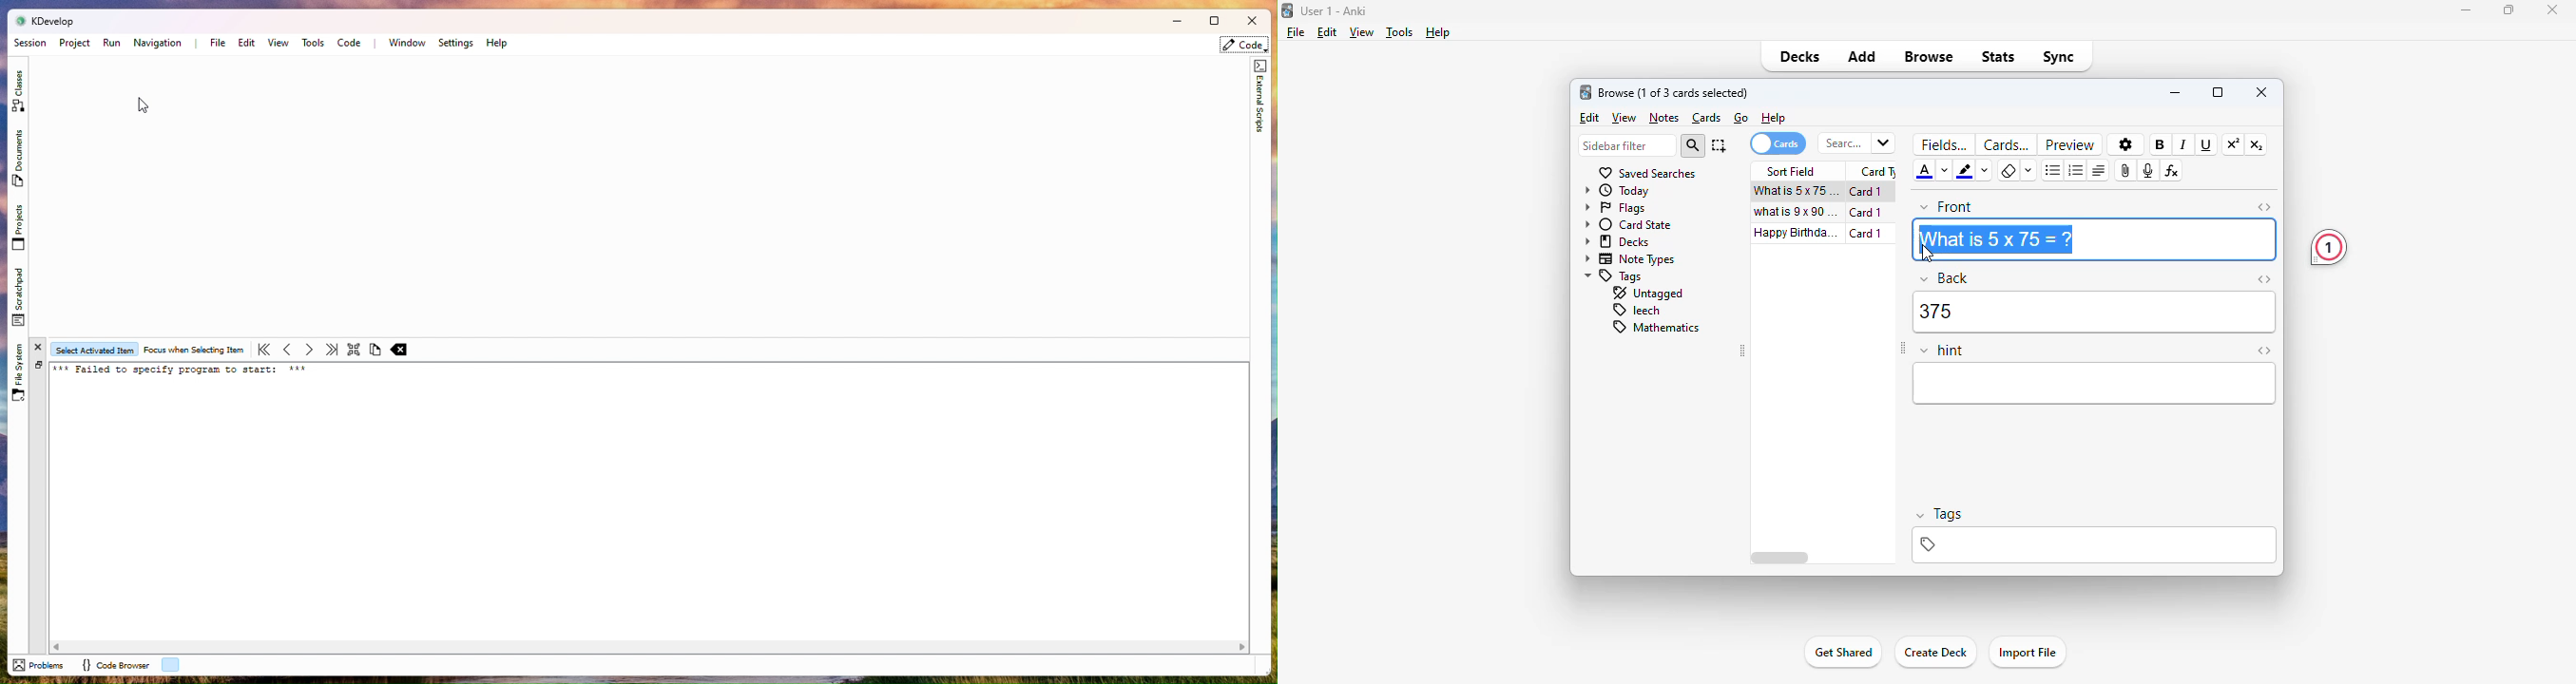 This screenshot has width=2576, height=700. What do you see at coordinates (1287, 10) in the screenshot?
I see `logo` at bounding box center [1287, 10].